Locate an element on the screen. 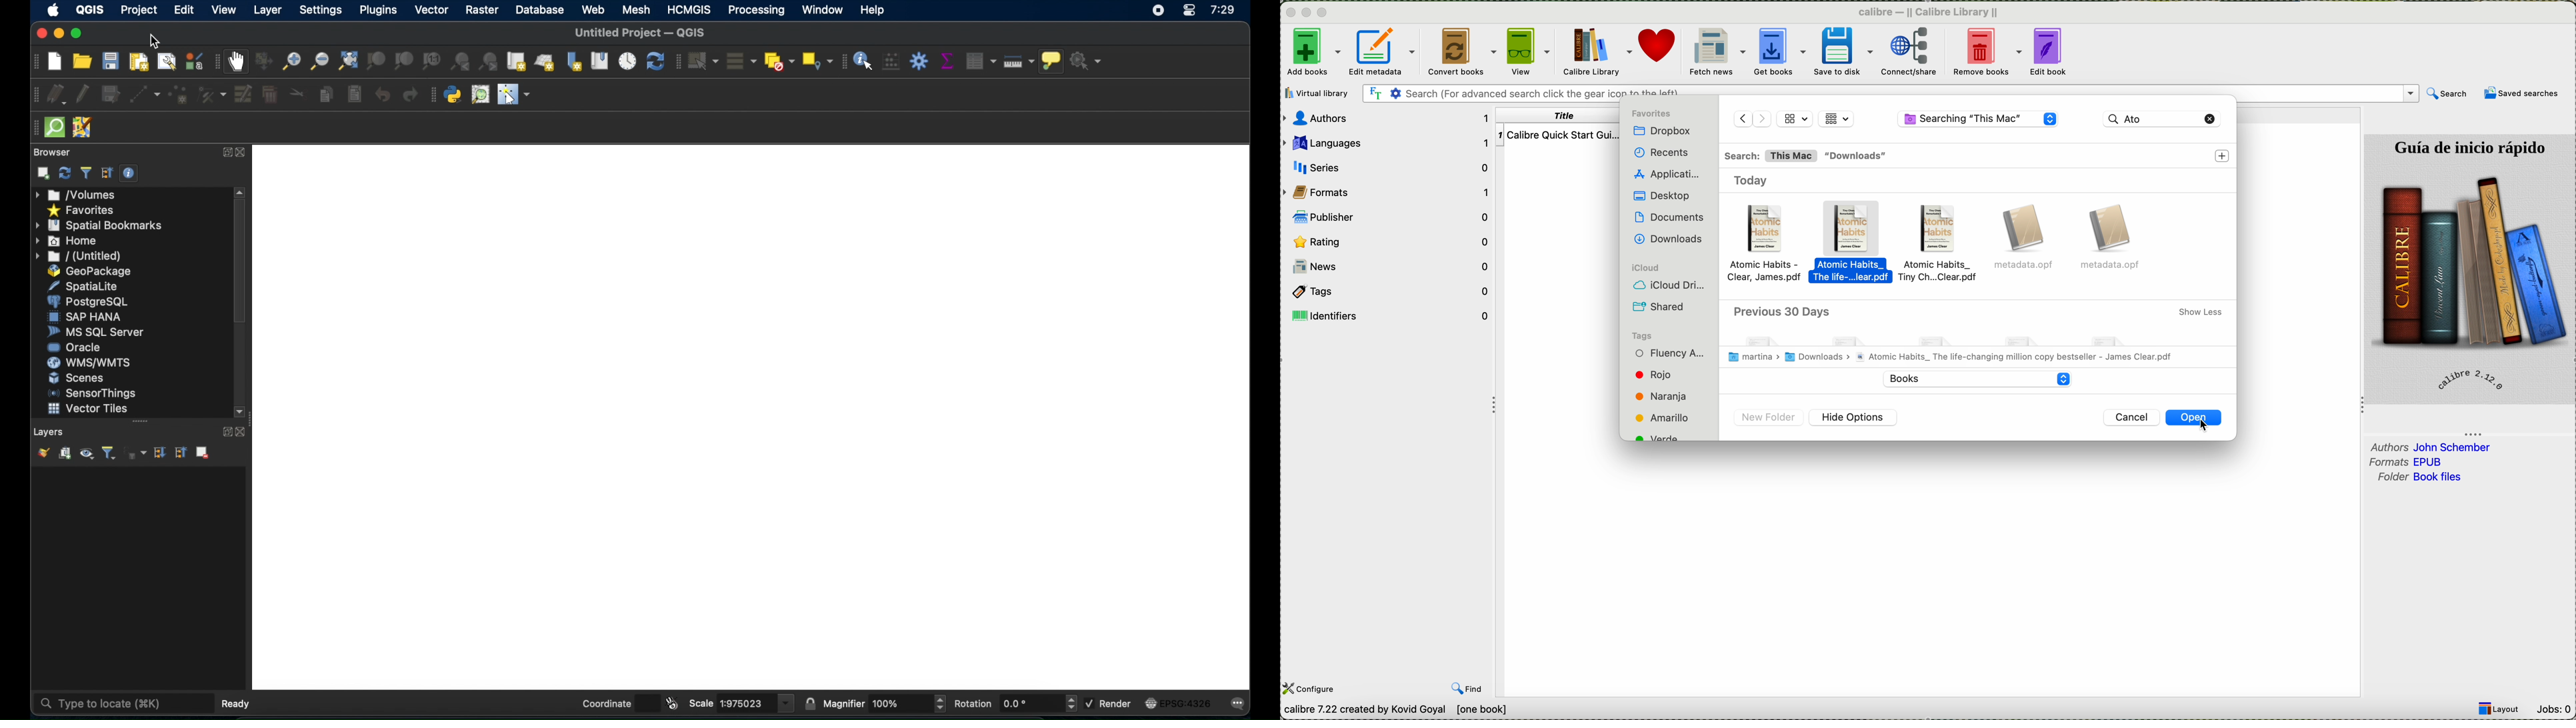 This screenshot has width=2576, height=728. checked checkbox is located at coordinates (1089, 703).